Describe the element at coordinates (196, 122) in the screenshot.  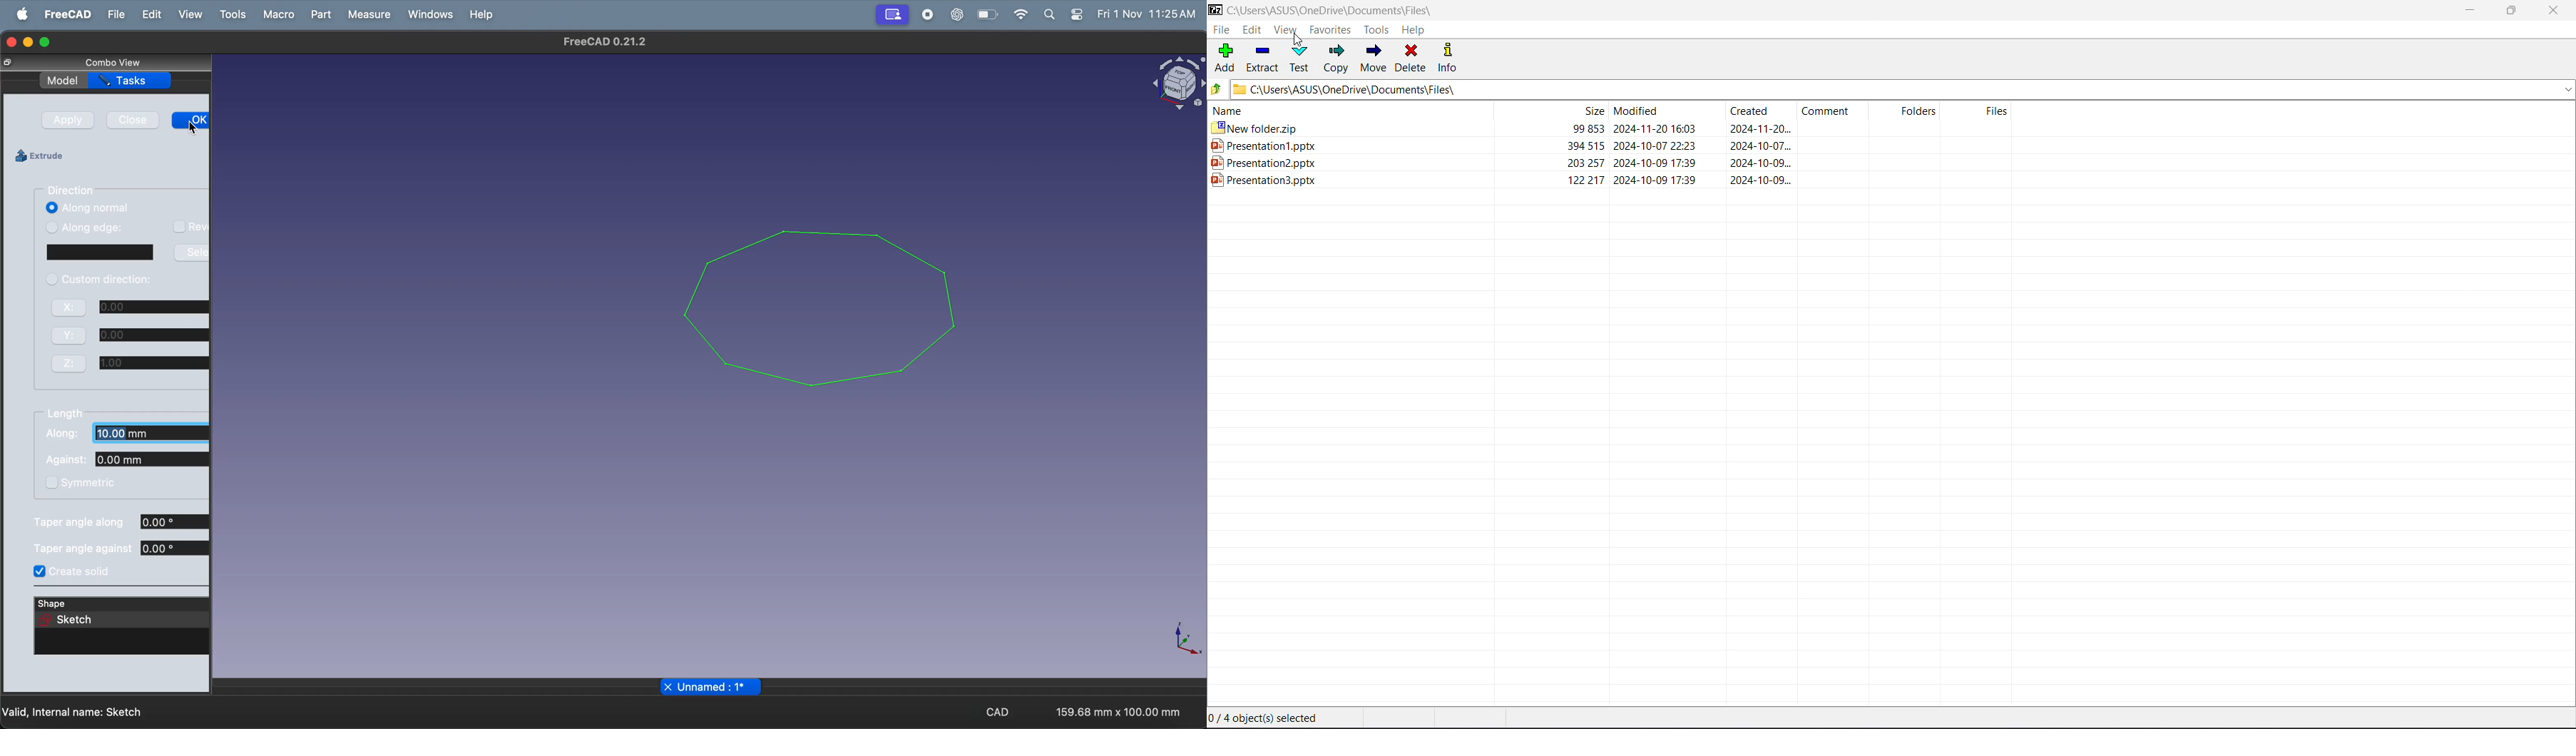
I see `ok` at that location.